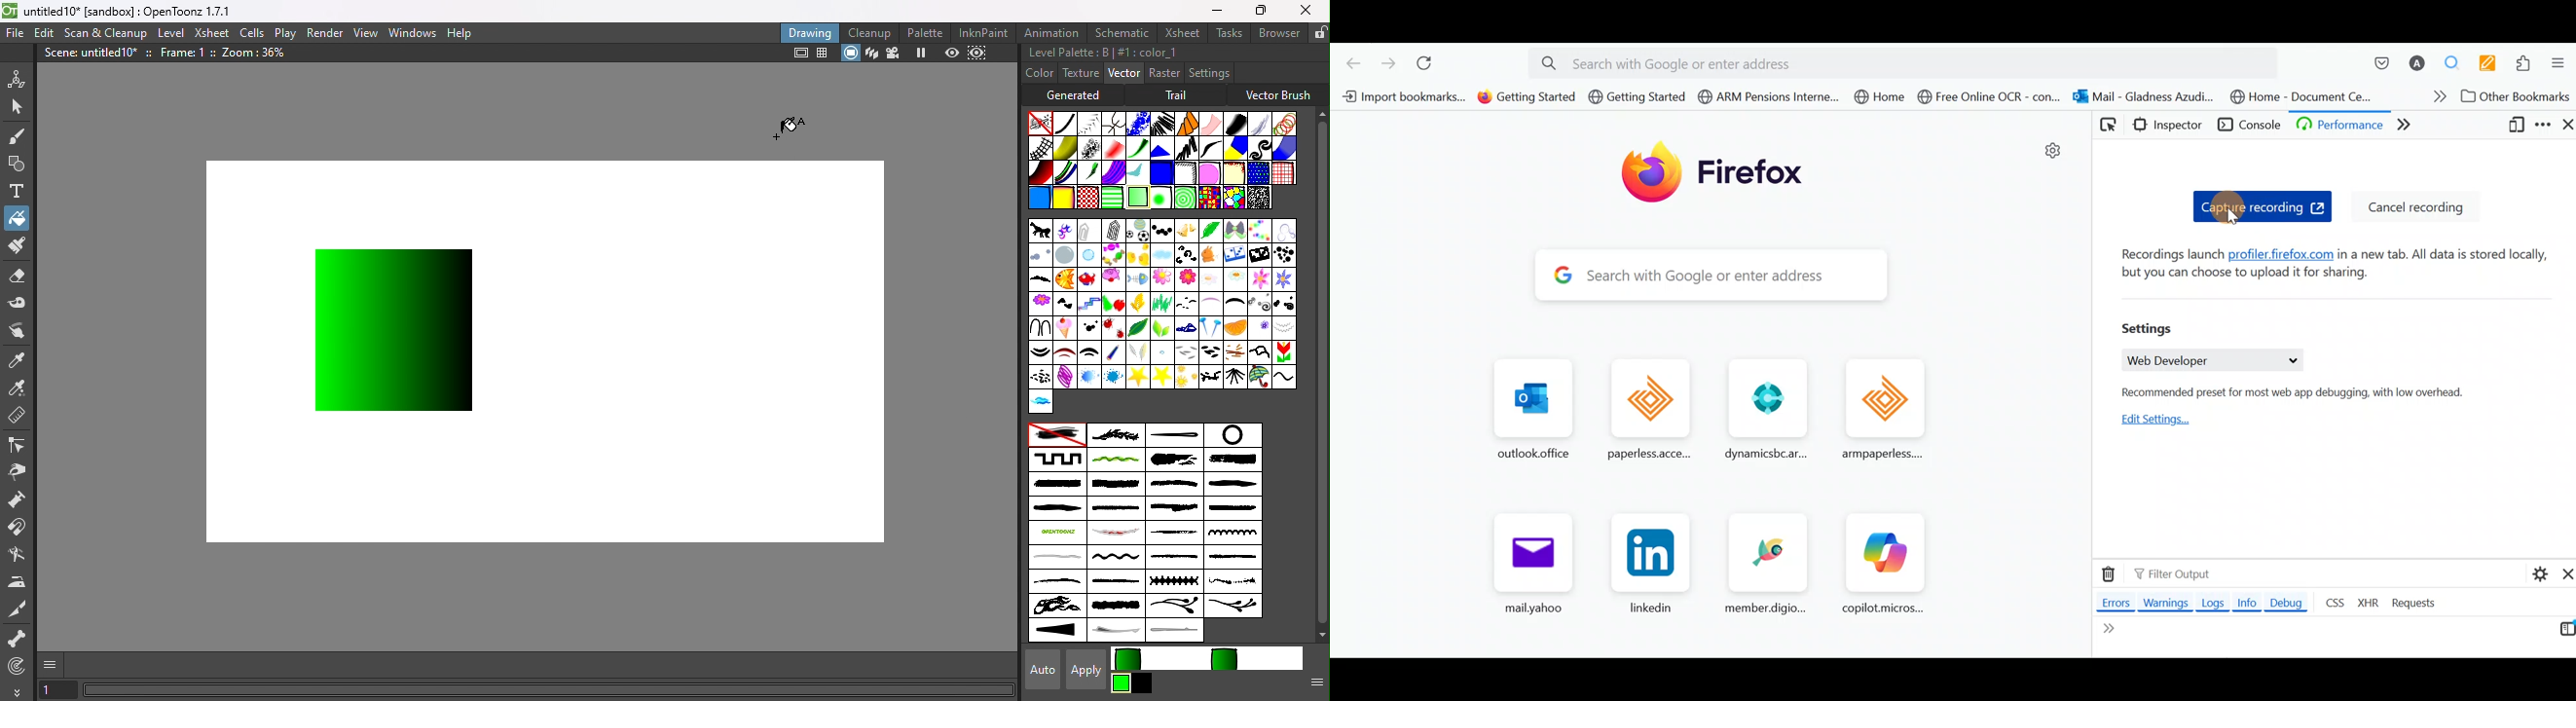 This screenshot has width=2576, height=728. I want to click on Extensions, so click(2527, 65).